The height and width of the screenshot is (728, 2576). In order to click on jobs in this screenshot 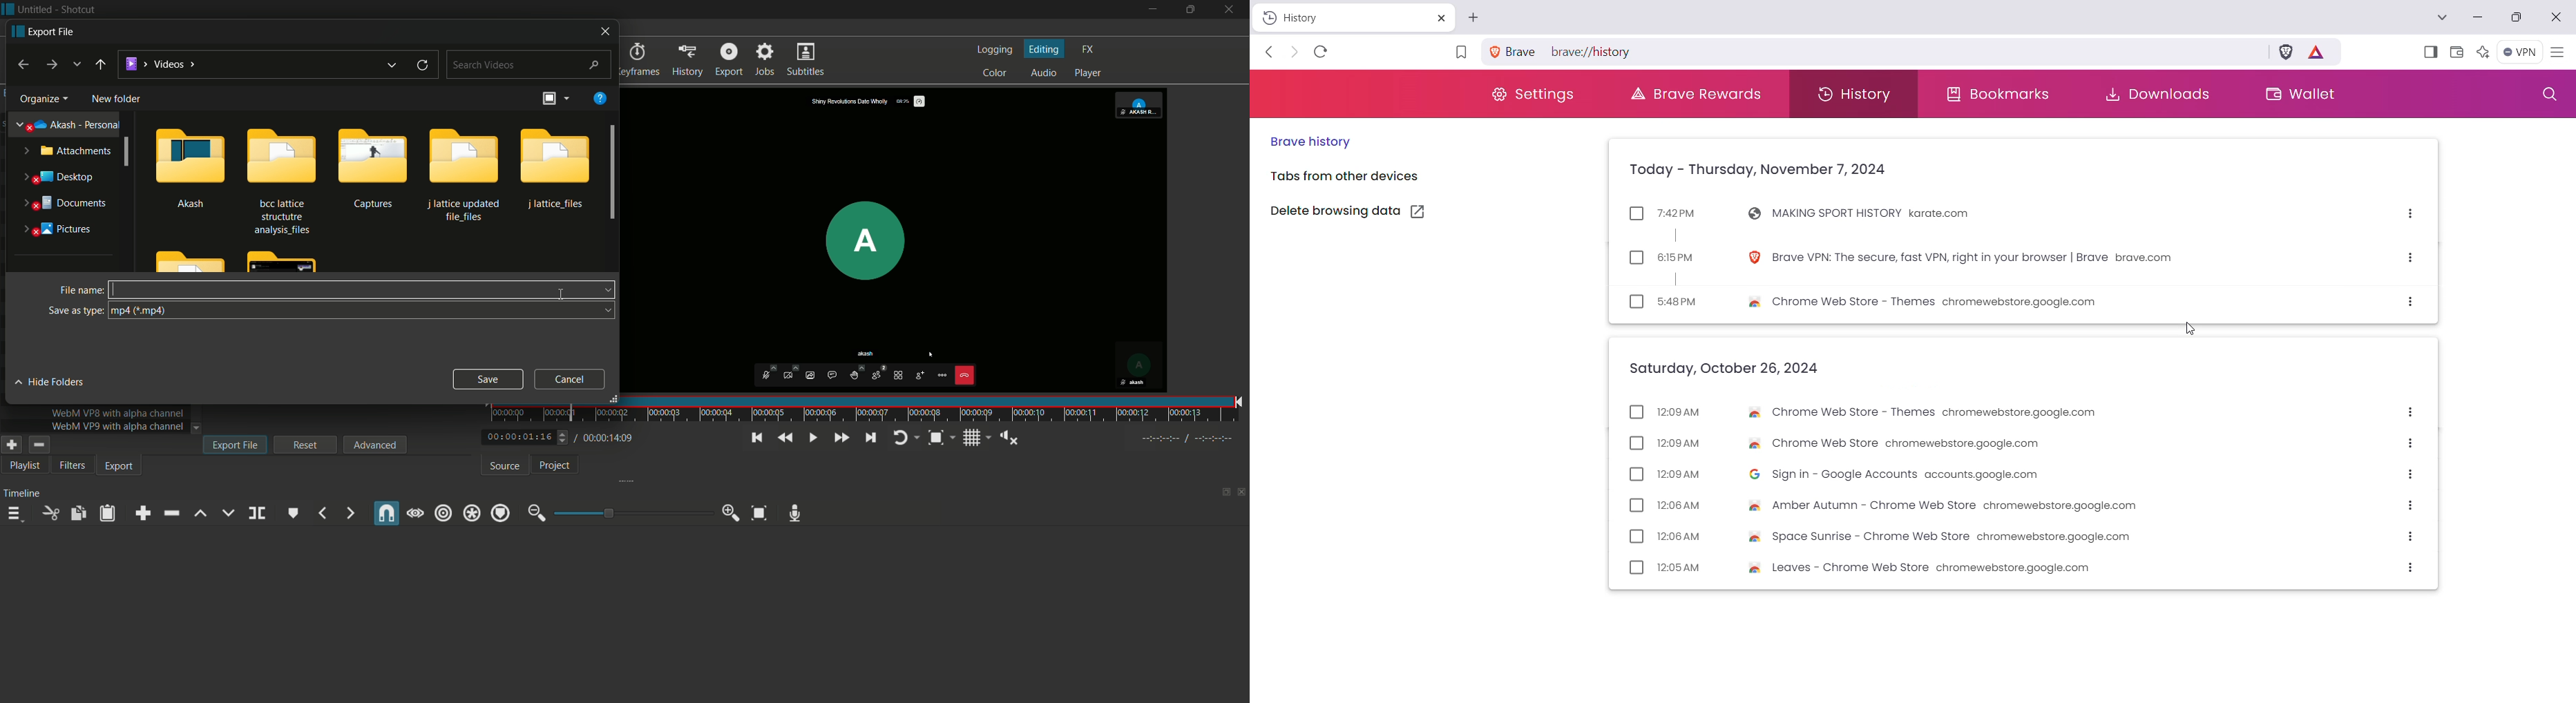, I will do `click(766, 59)`.